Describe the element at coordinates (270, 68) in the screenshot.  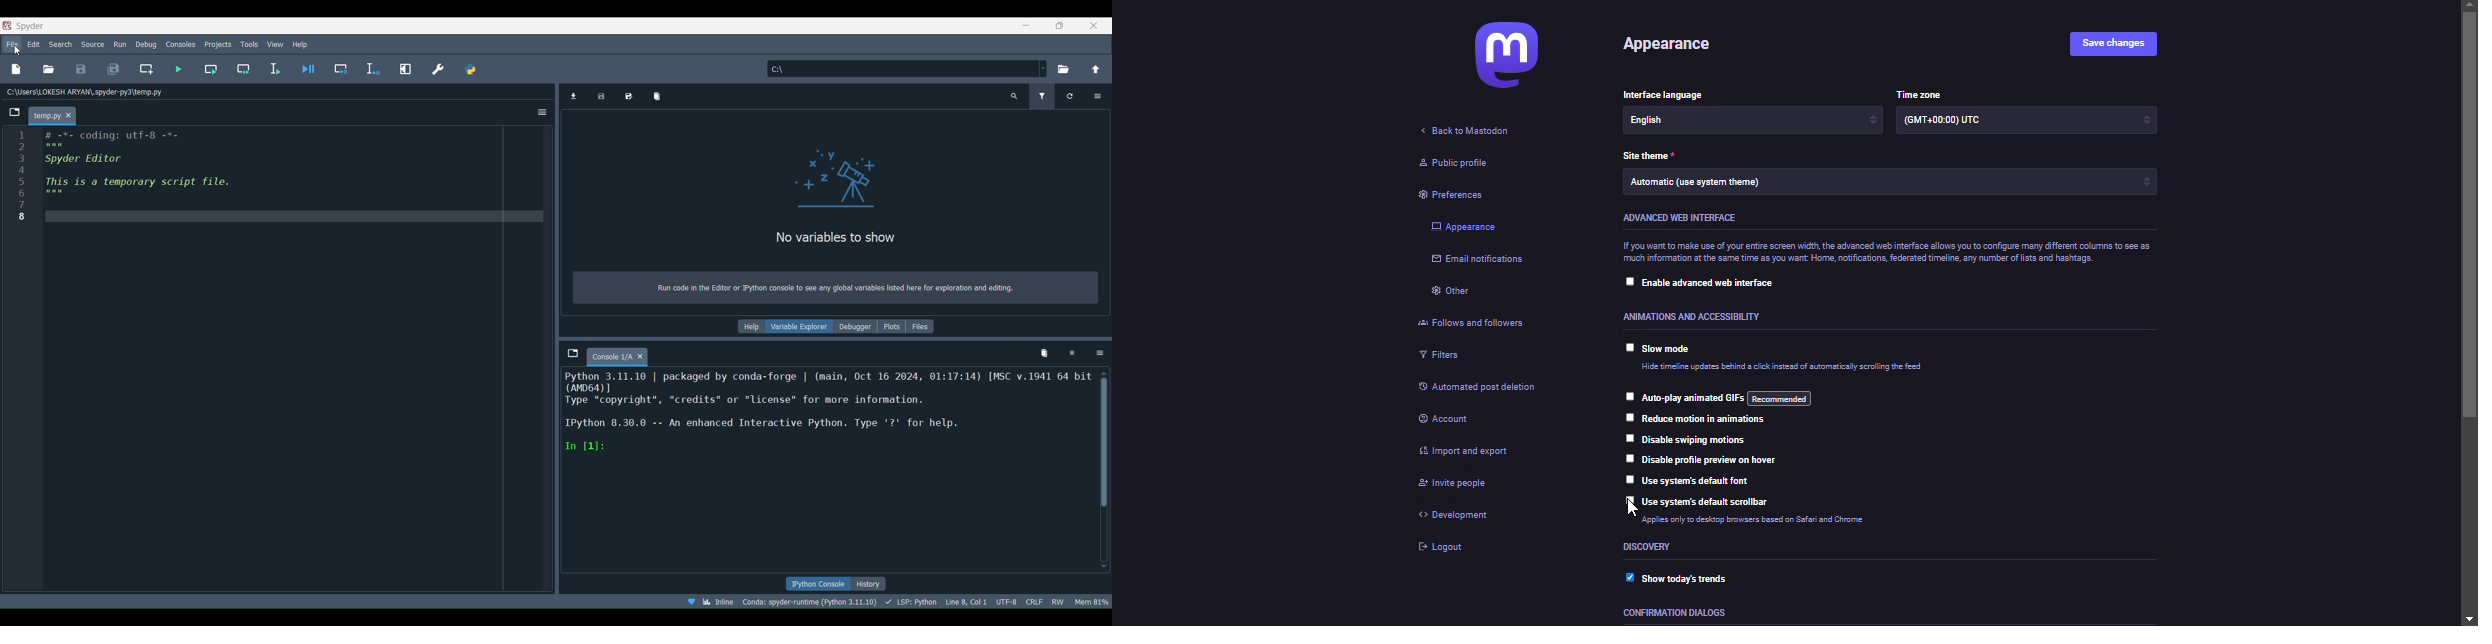
I see `Run selection or current line (F9)` at that location.